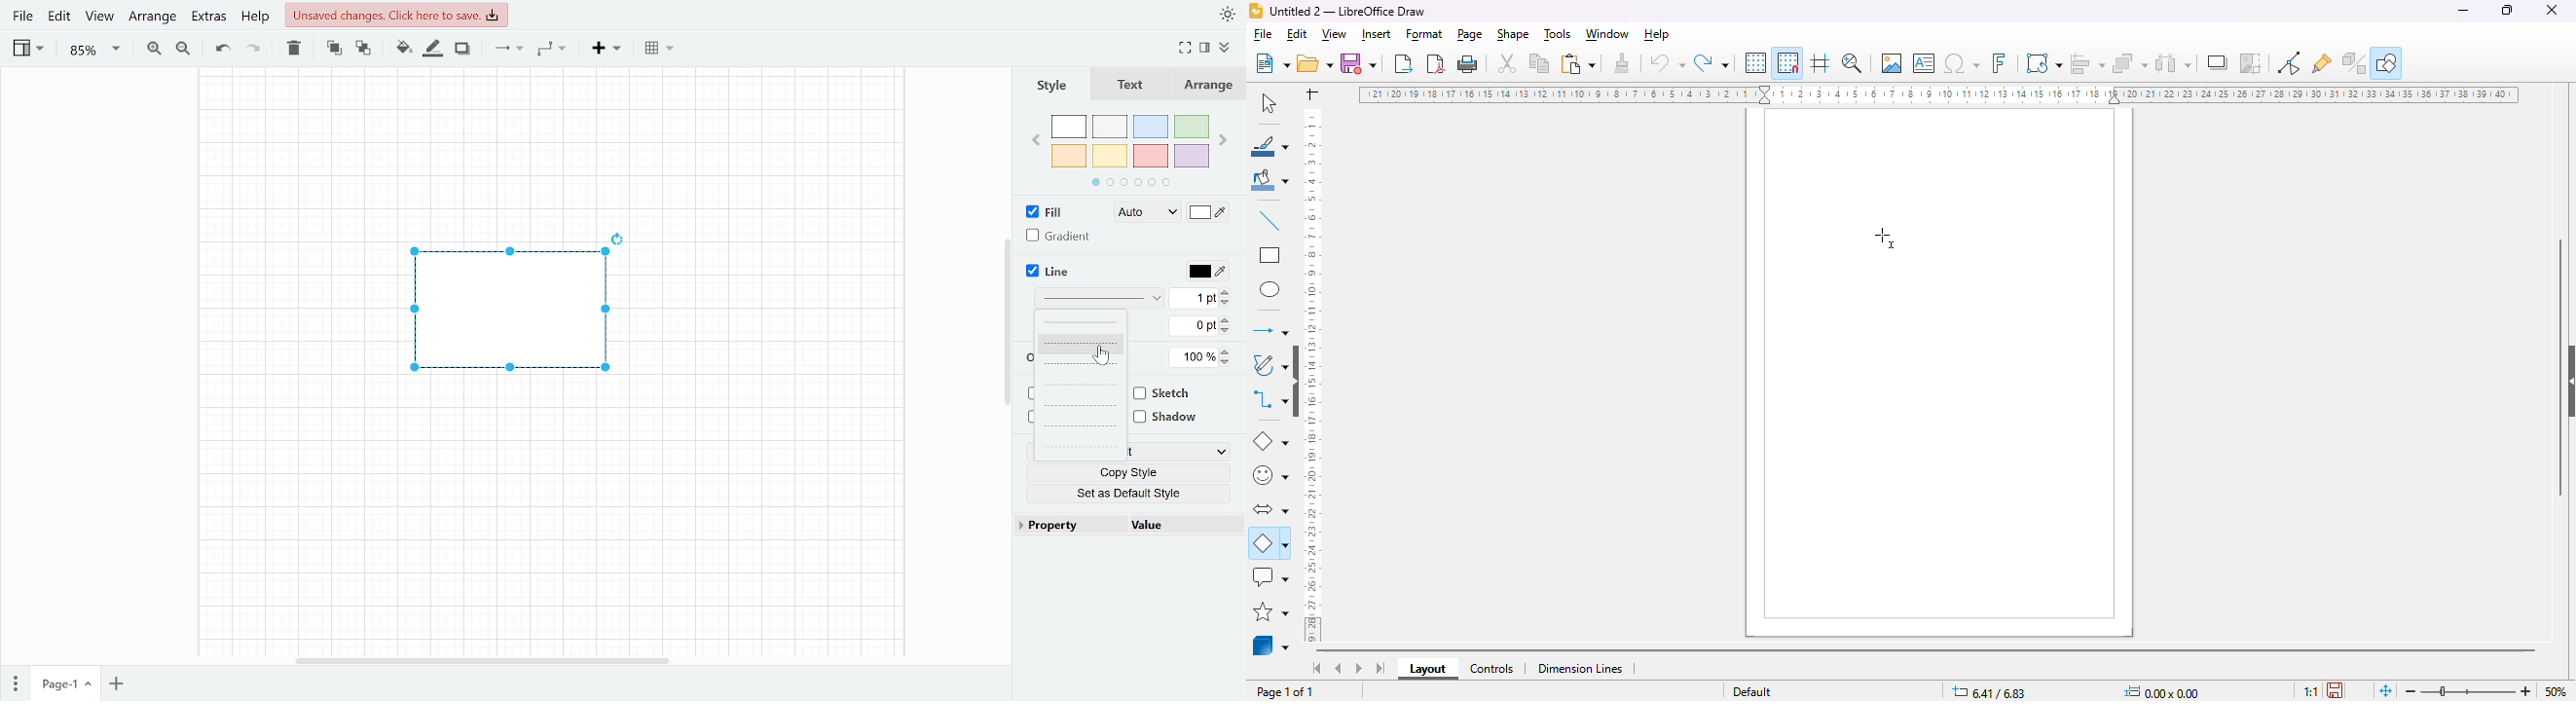 The image size is (2576, 728). Describe the element at coordinates (1341, 668) in the screenshot. I see `scroll to previous sheet` at that location.